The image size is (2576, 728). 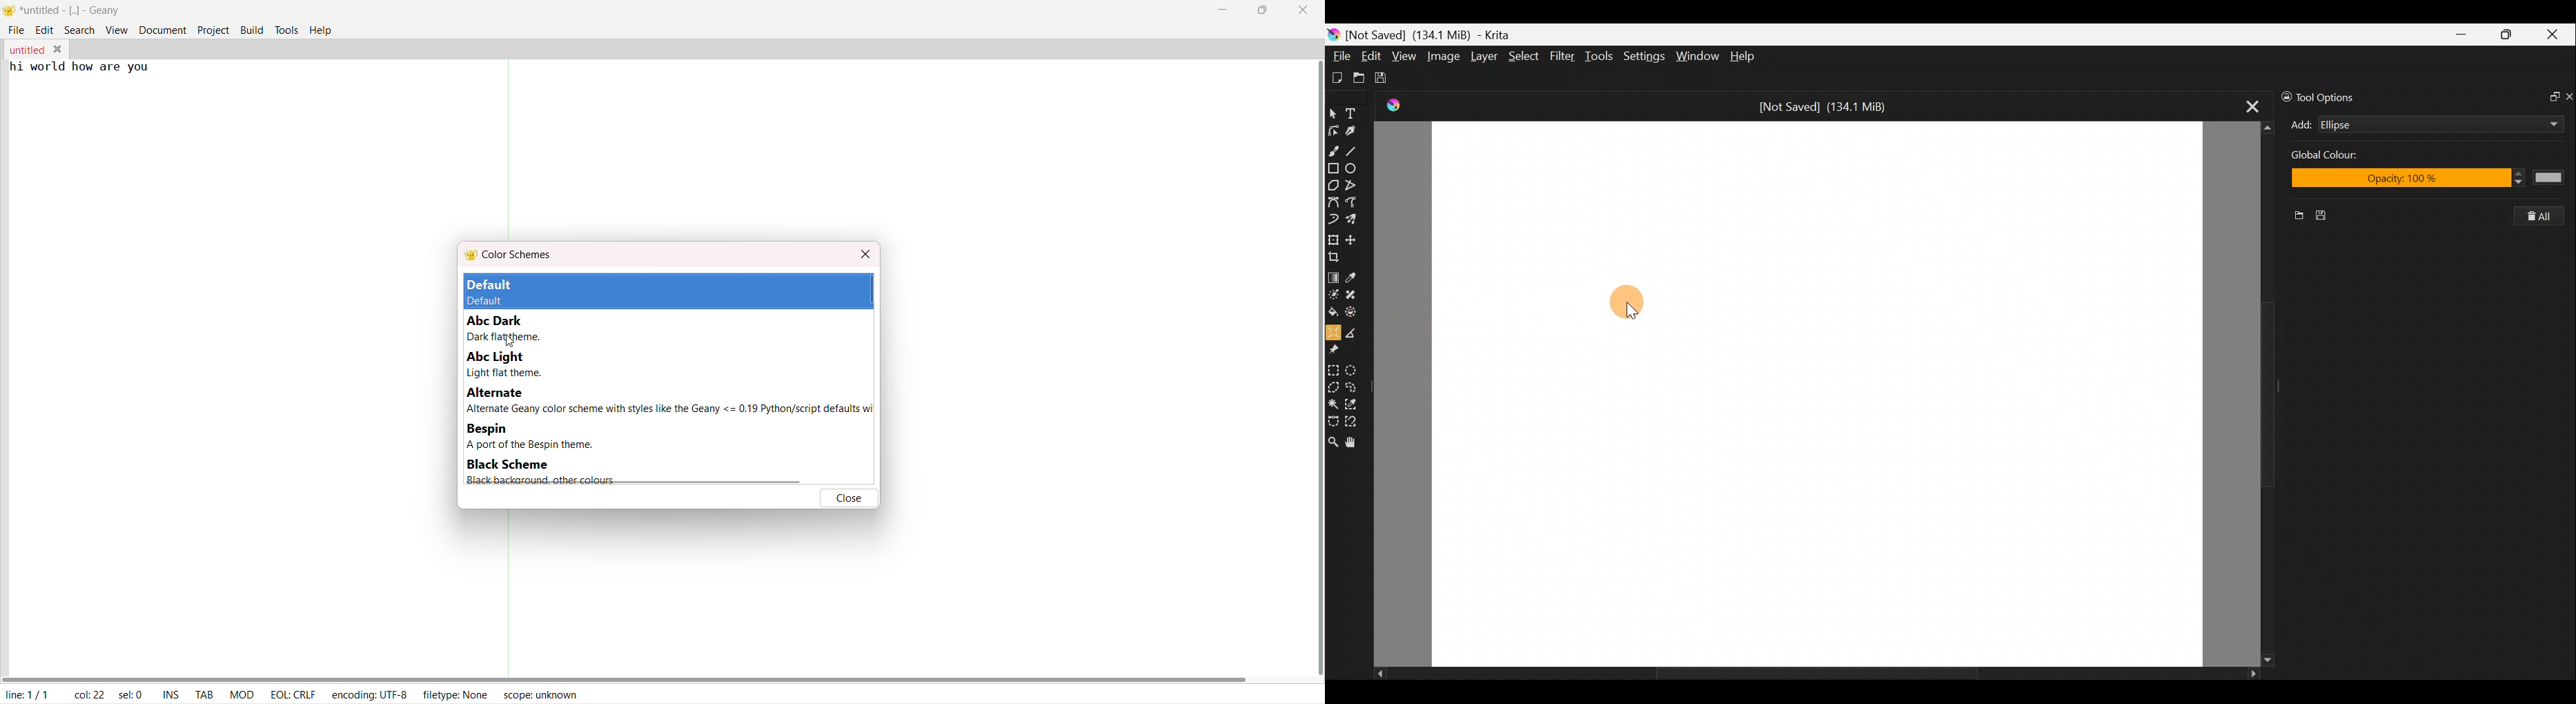 I want to click on Opacity: 100%, so click(x=2429, y=180).